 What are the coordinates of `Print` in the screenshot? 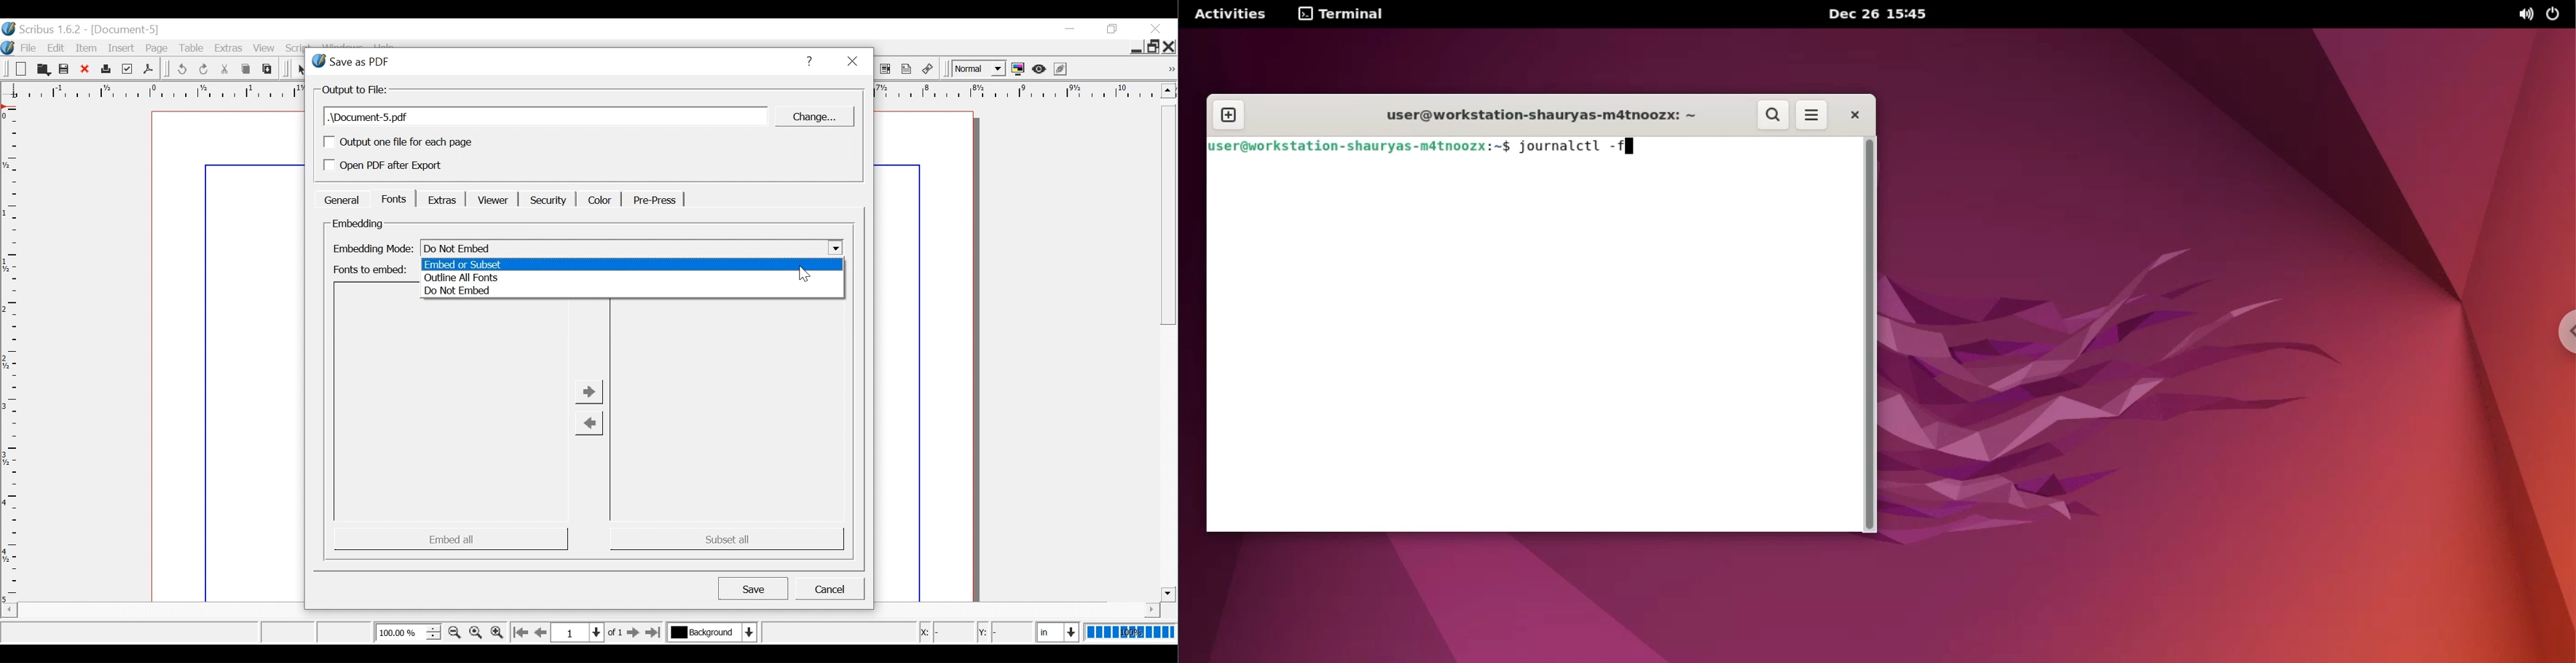 It's located at (105, 70).